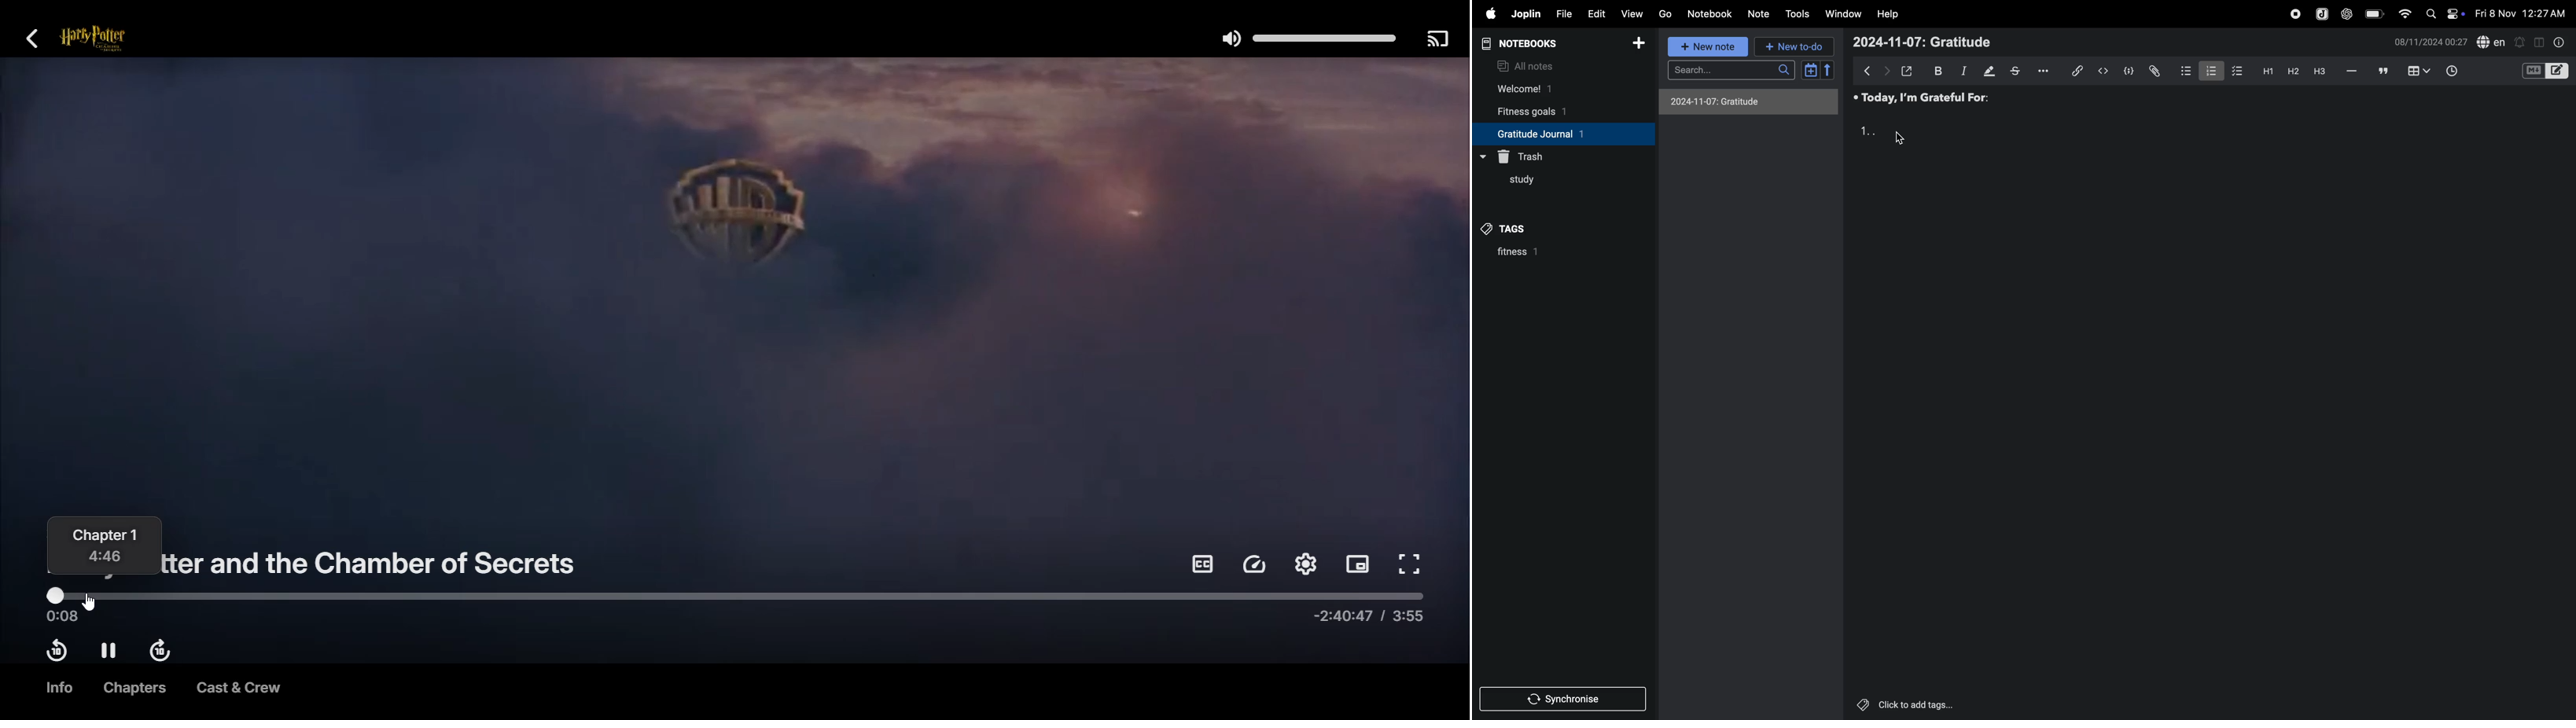 This screenshot has width=2576, height=728. What do you see at coordinates (1963, 72) in the screenshot?
I see `italic` at bounding box center [1963, 72].